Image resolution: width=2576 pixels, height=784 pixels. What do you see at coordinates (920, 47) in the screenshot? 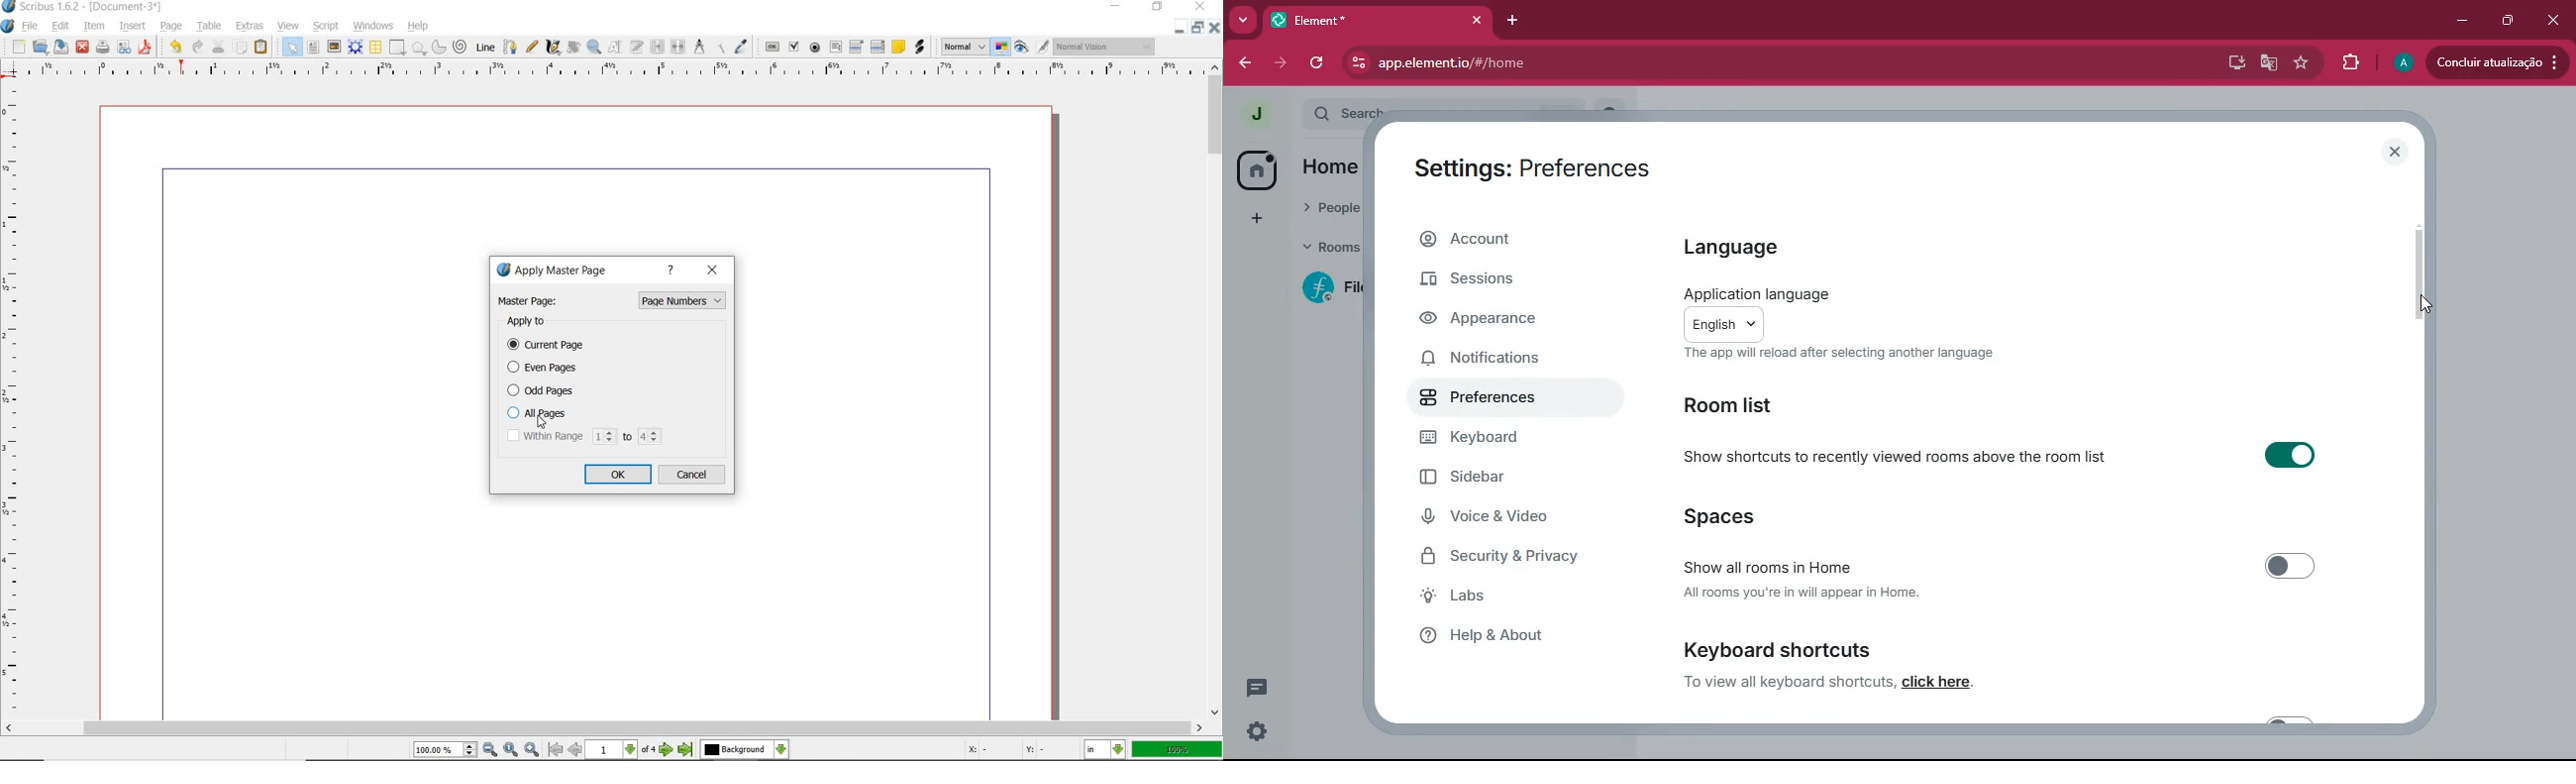
I see `link annotation` at bounding box center [920, 47].